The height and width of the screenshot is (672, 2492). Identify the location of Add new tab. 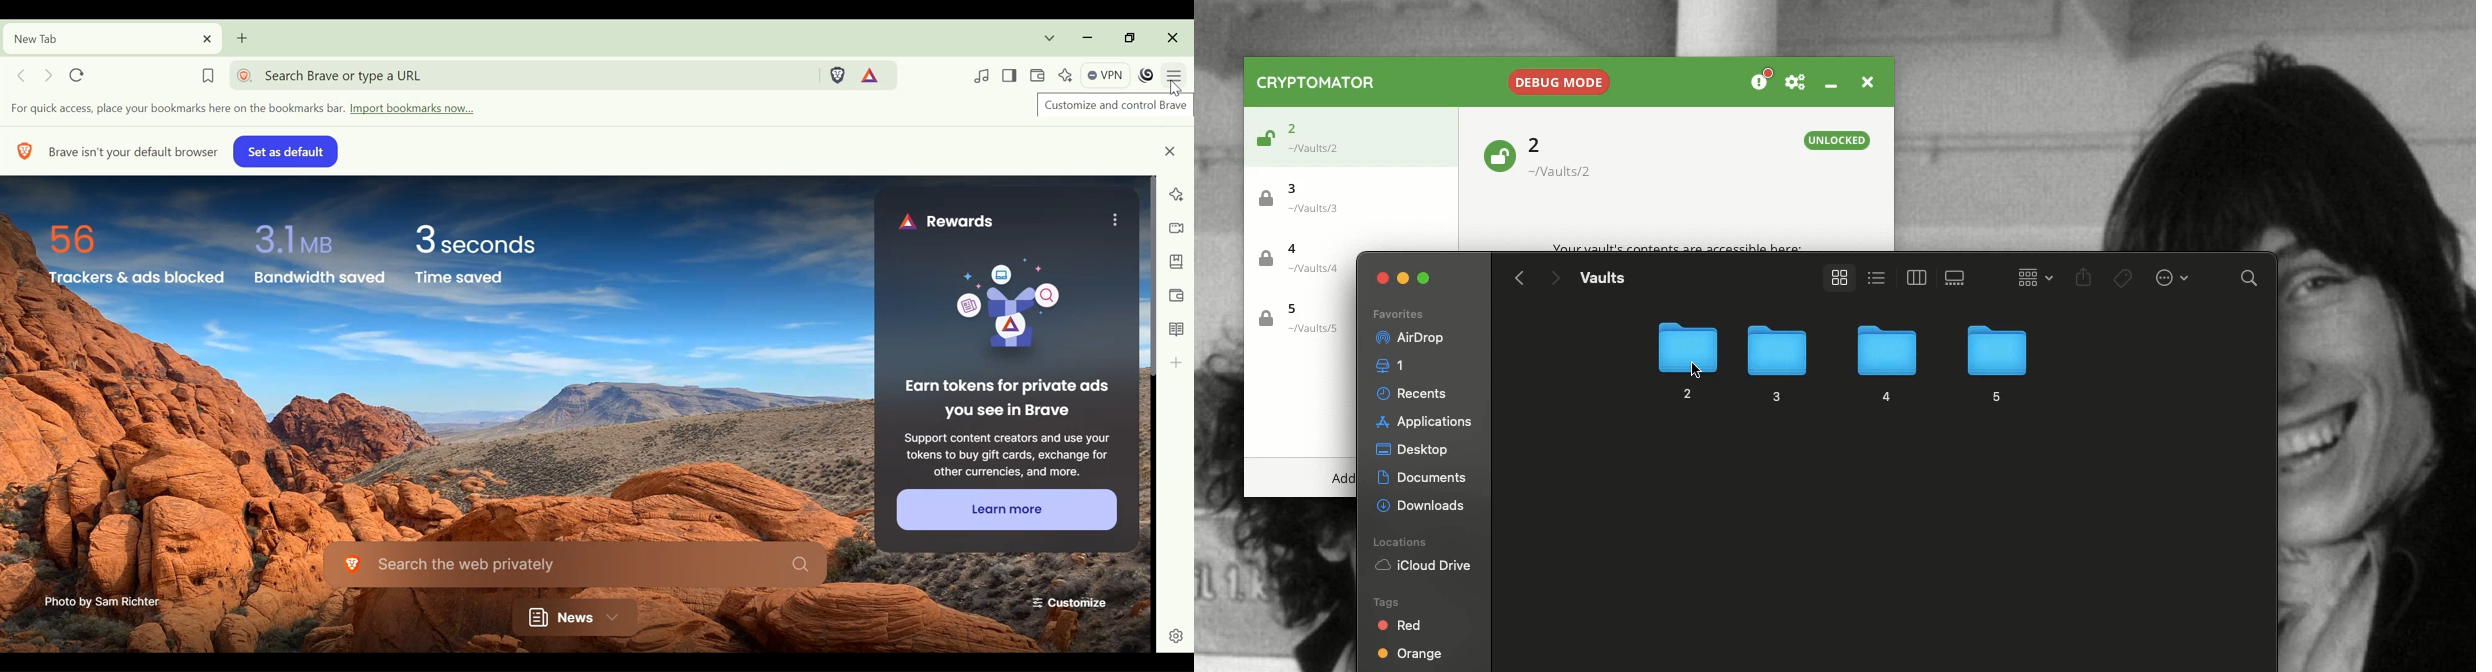
(243, 37).